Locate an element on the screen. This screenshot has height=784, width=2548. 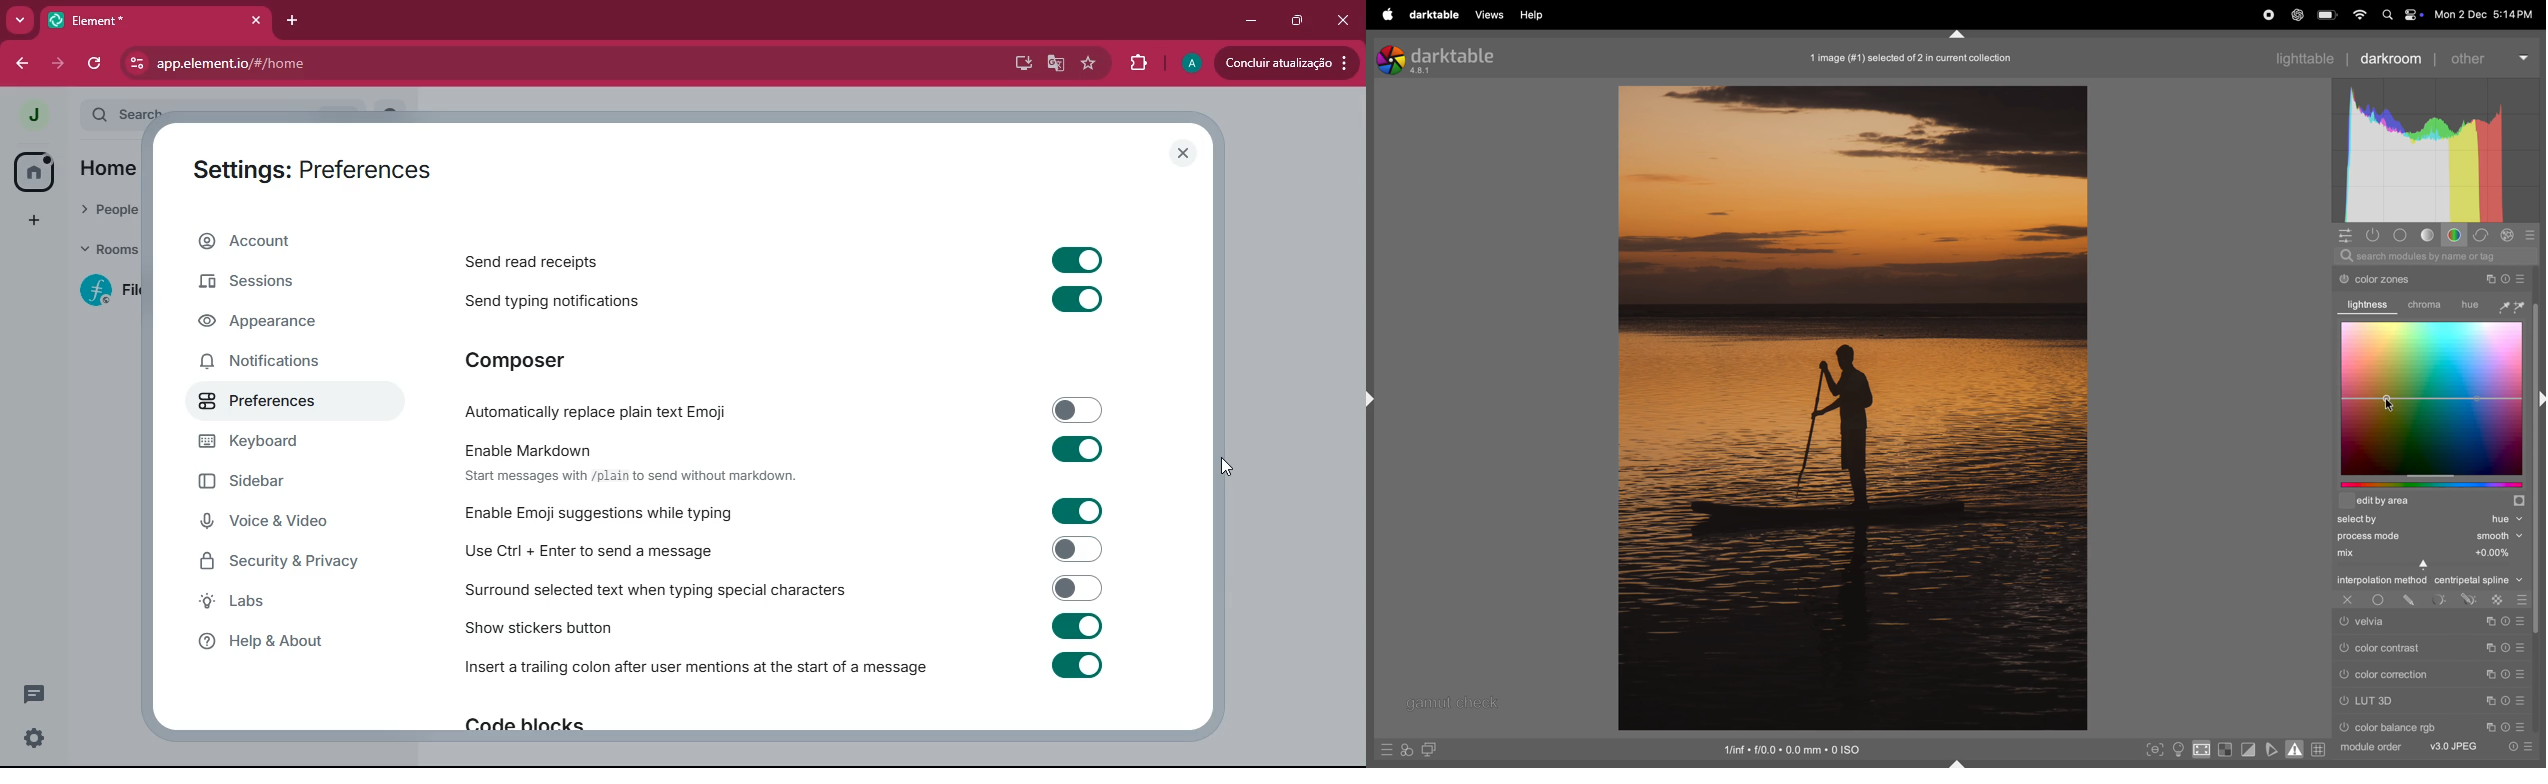
Cursor is located at coordinates (2389, 402).